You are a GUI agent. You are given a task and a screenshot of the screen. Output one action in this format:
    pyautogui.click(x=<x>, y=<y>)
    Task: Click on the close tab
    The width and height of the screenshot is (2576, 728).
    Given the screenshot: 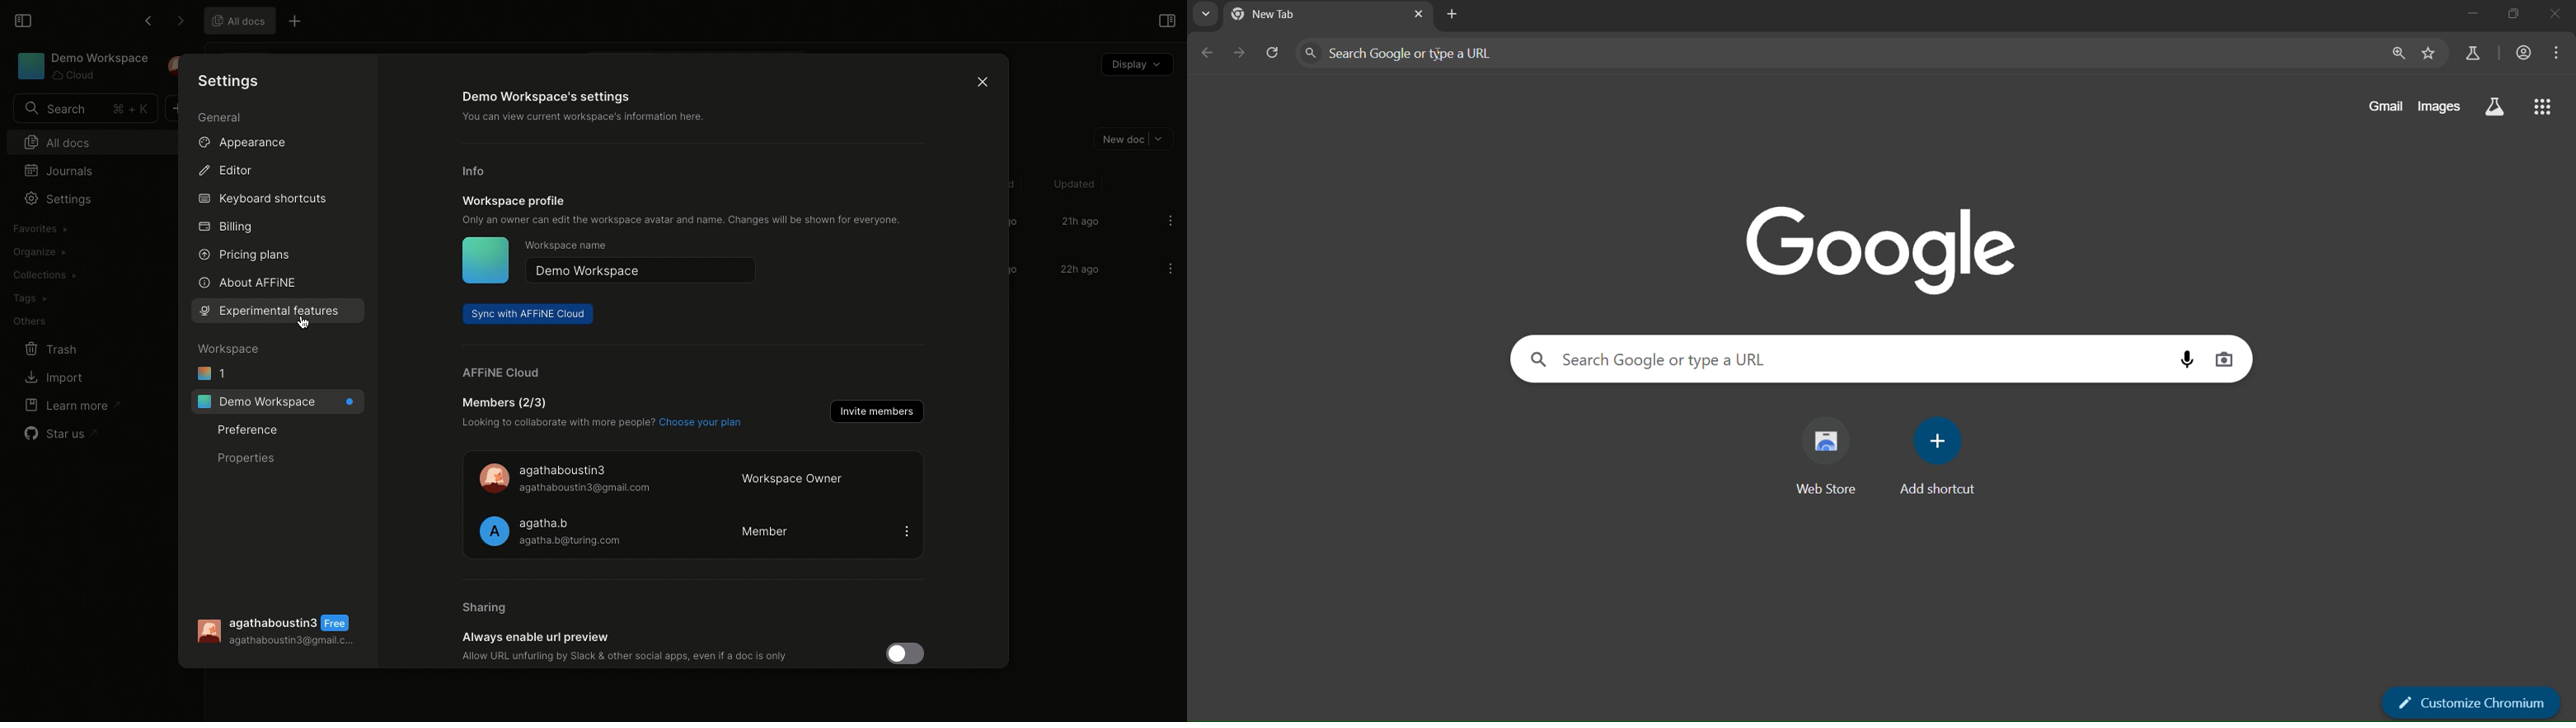 What is the action you would take?
    pyautogui.click(x=1419, y=14)
    